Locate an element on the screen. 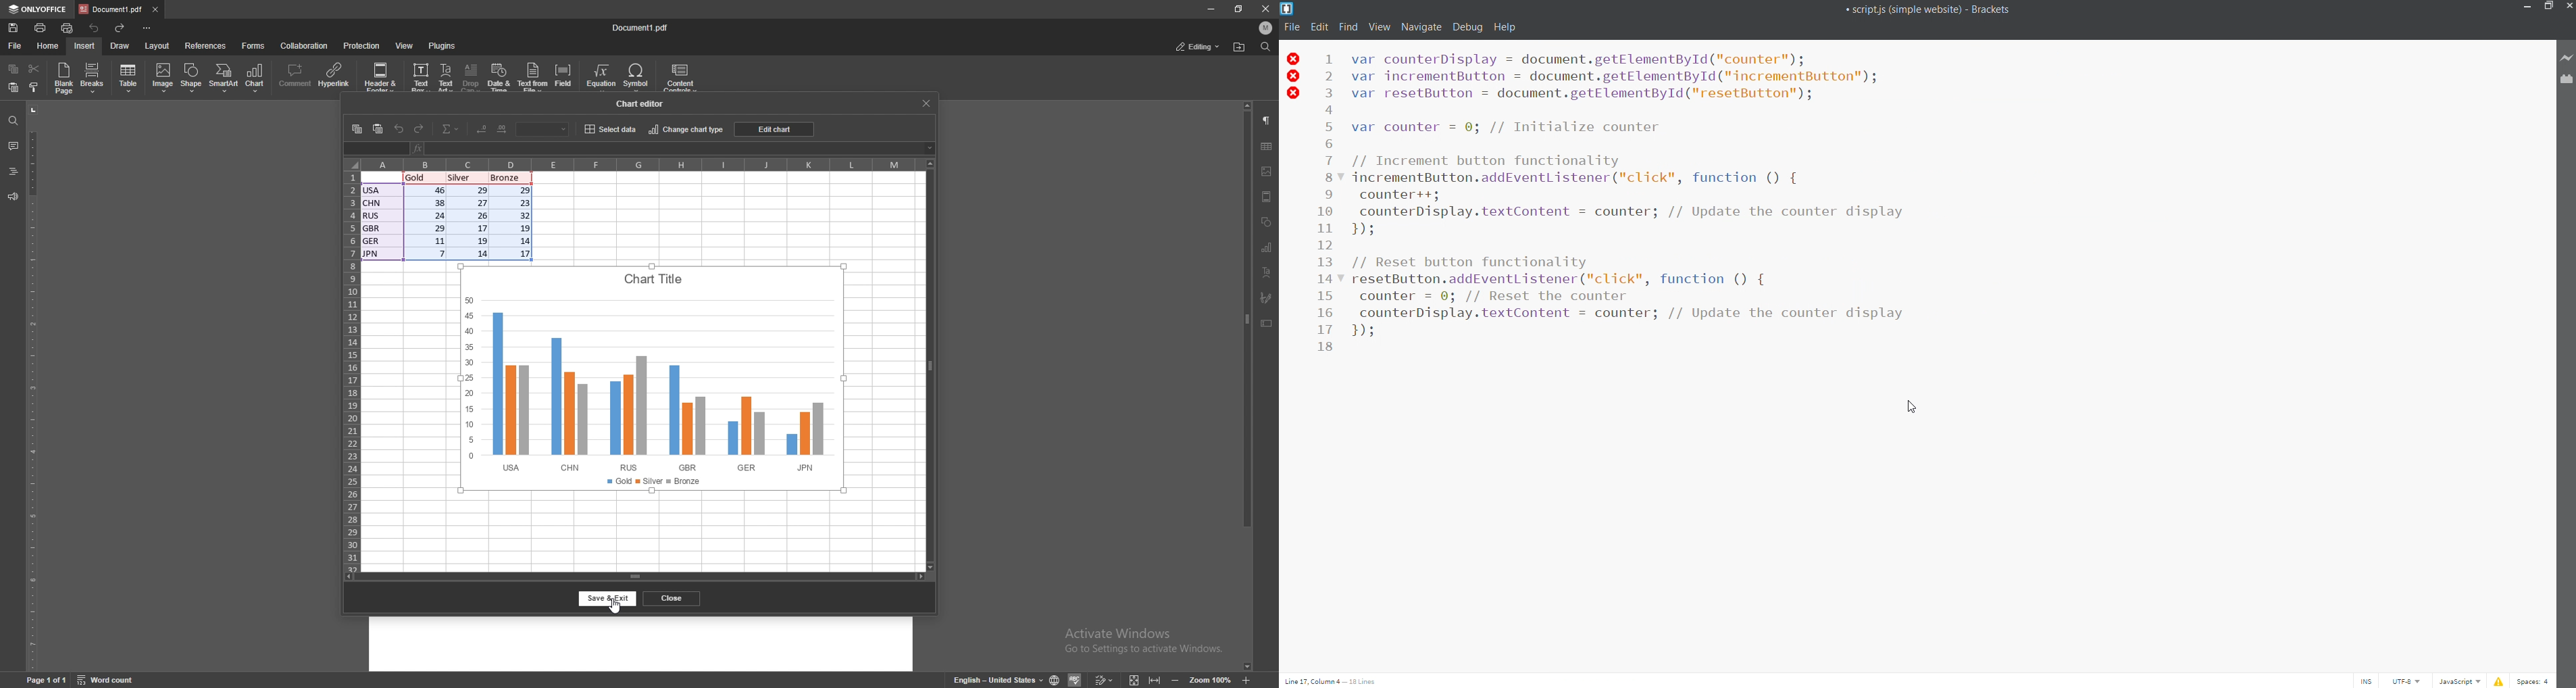  text from file is located at coordinates (534, 78).